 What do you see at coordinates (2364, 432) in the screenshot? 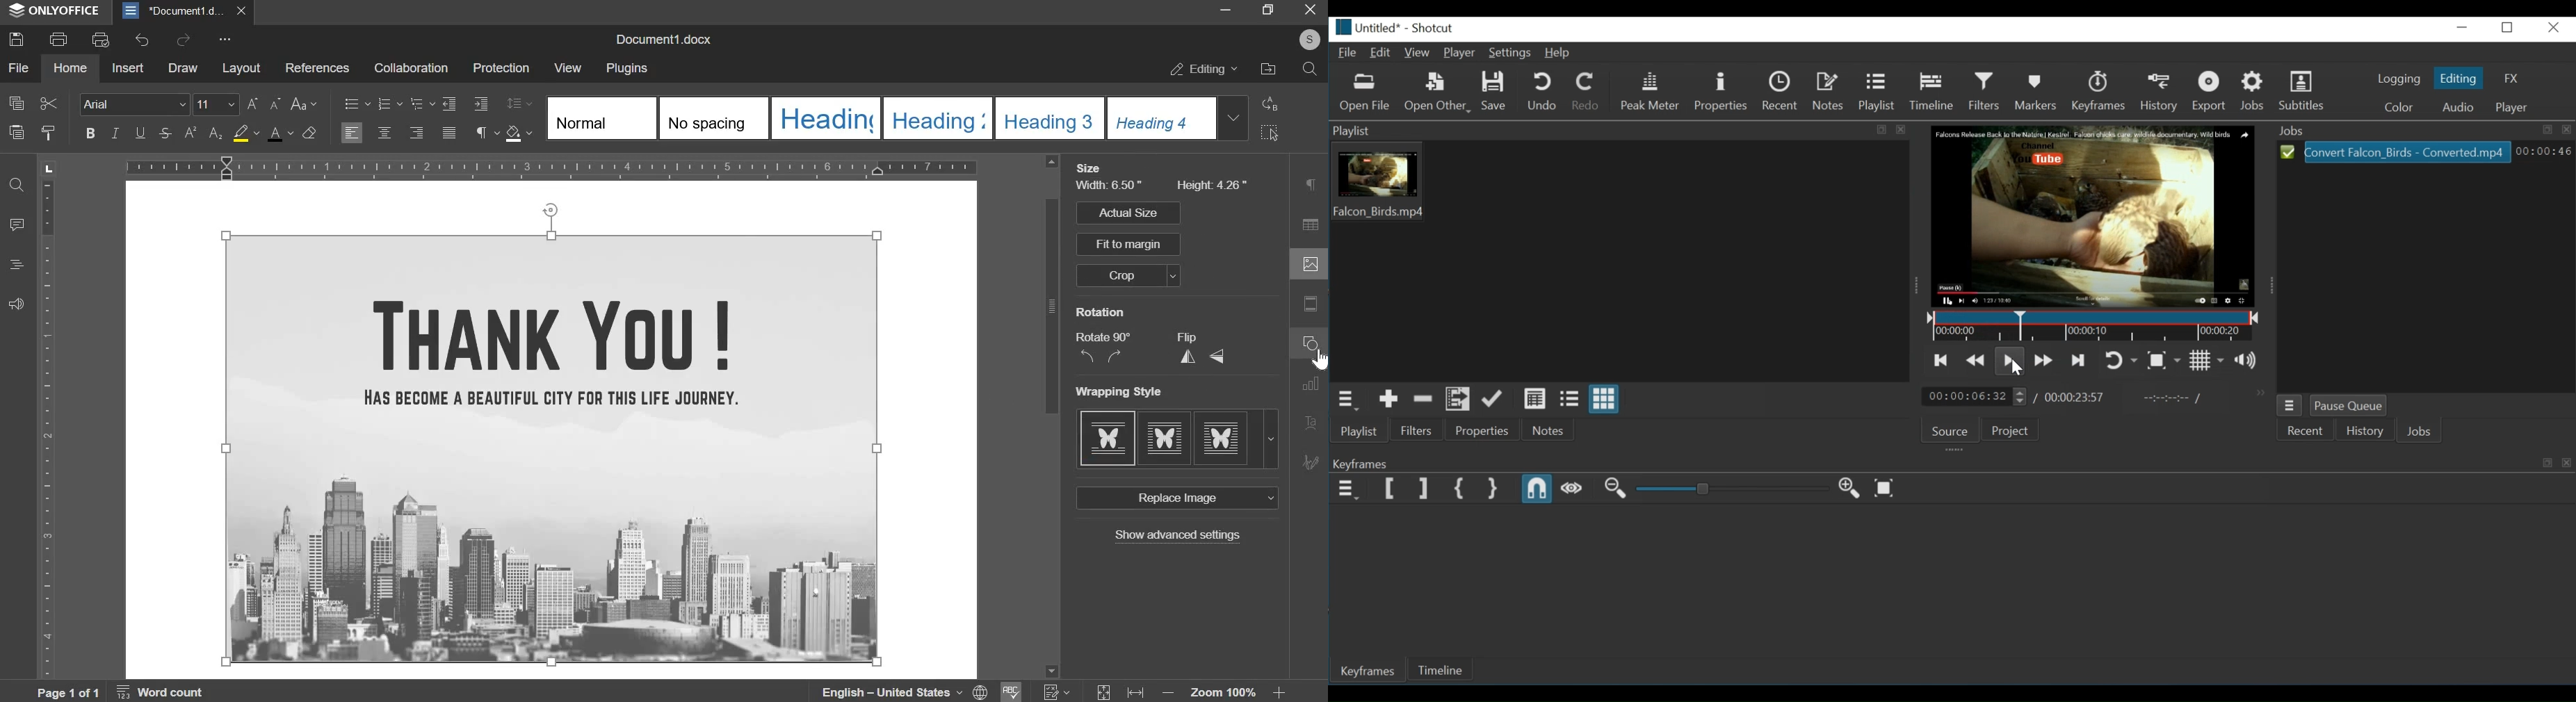
I see `History` at bounding box center [2364, 432].